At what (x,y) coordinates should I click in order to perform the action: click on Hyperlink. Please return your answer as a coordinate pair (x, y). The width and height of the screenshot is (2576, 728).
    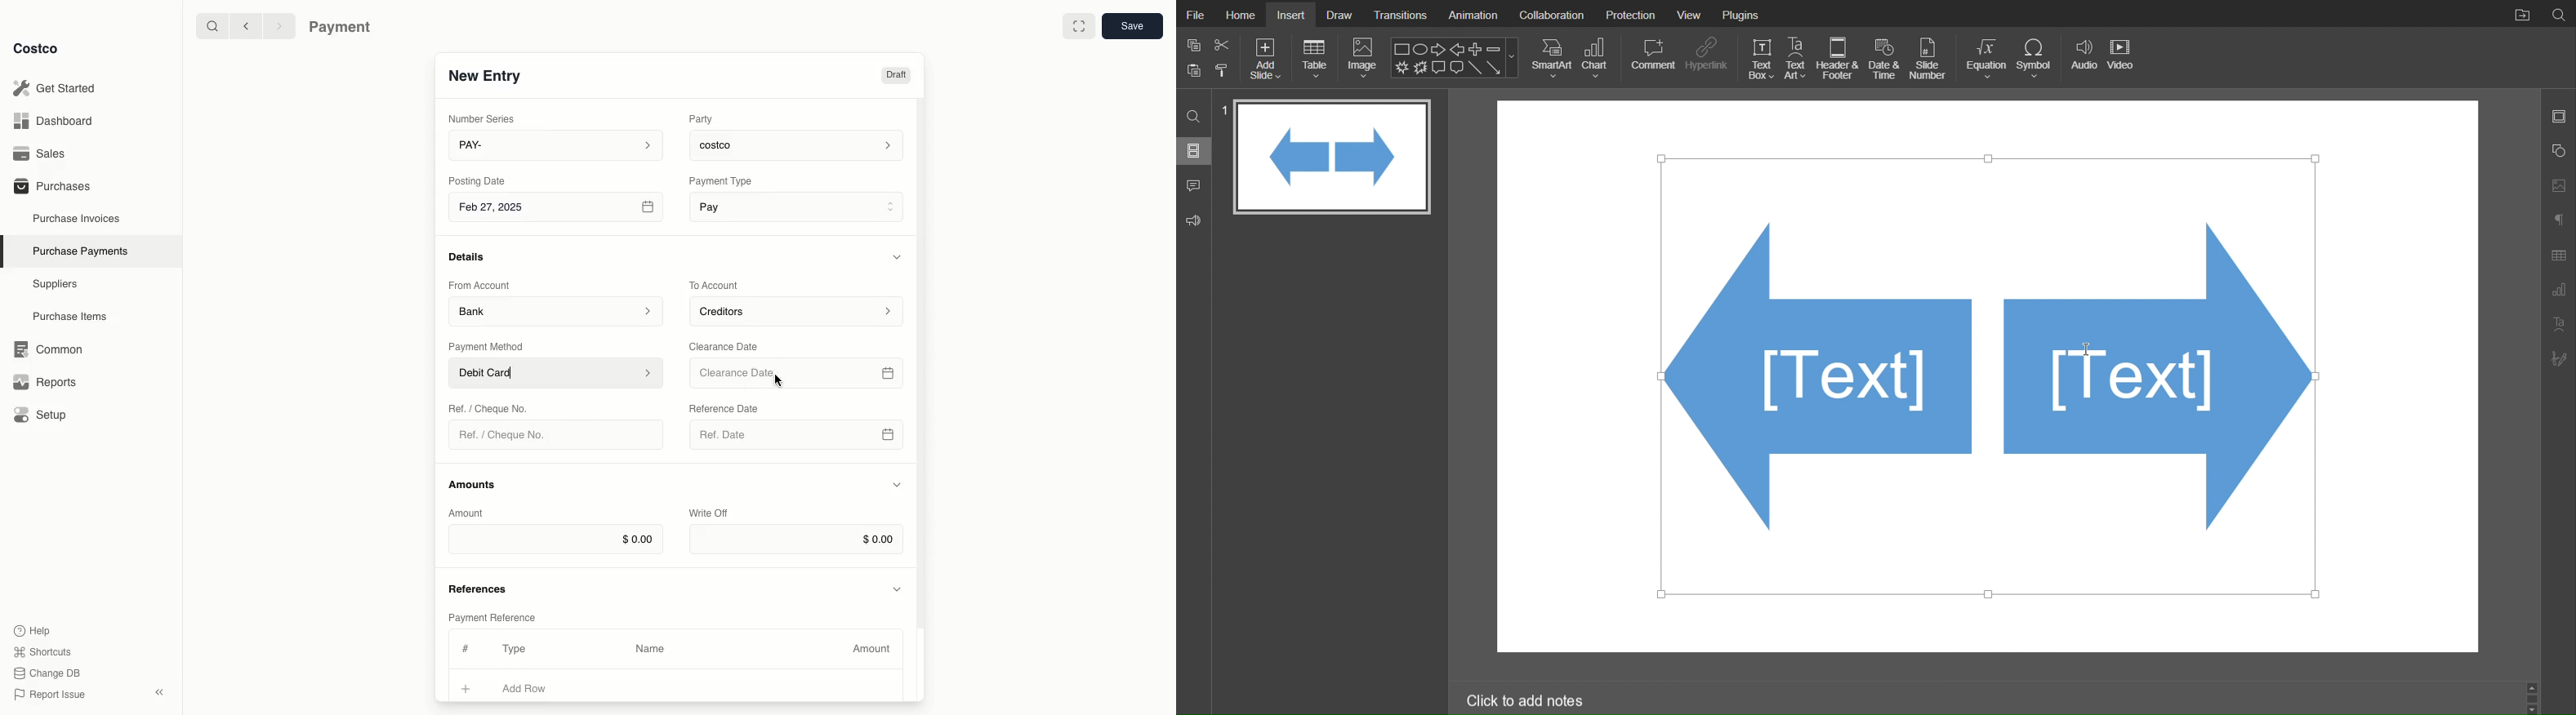
    Looking at the image, I should click on (1707, 59).